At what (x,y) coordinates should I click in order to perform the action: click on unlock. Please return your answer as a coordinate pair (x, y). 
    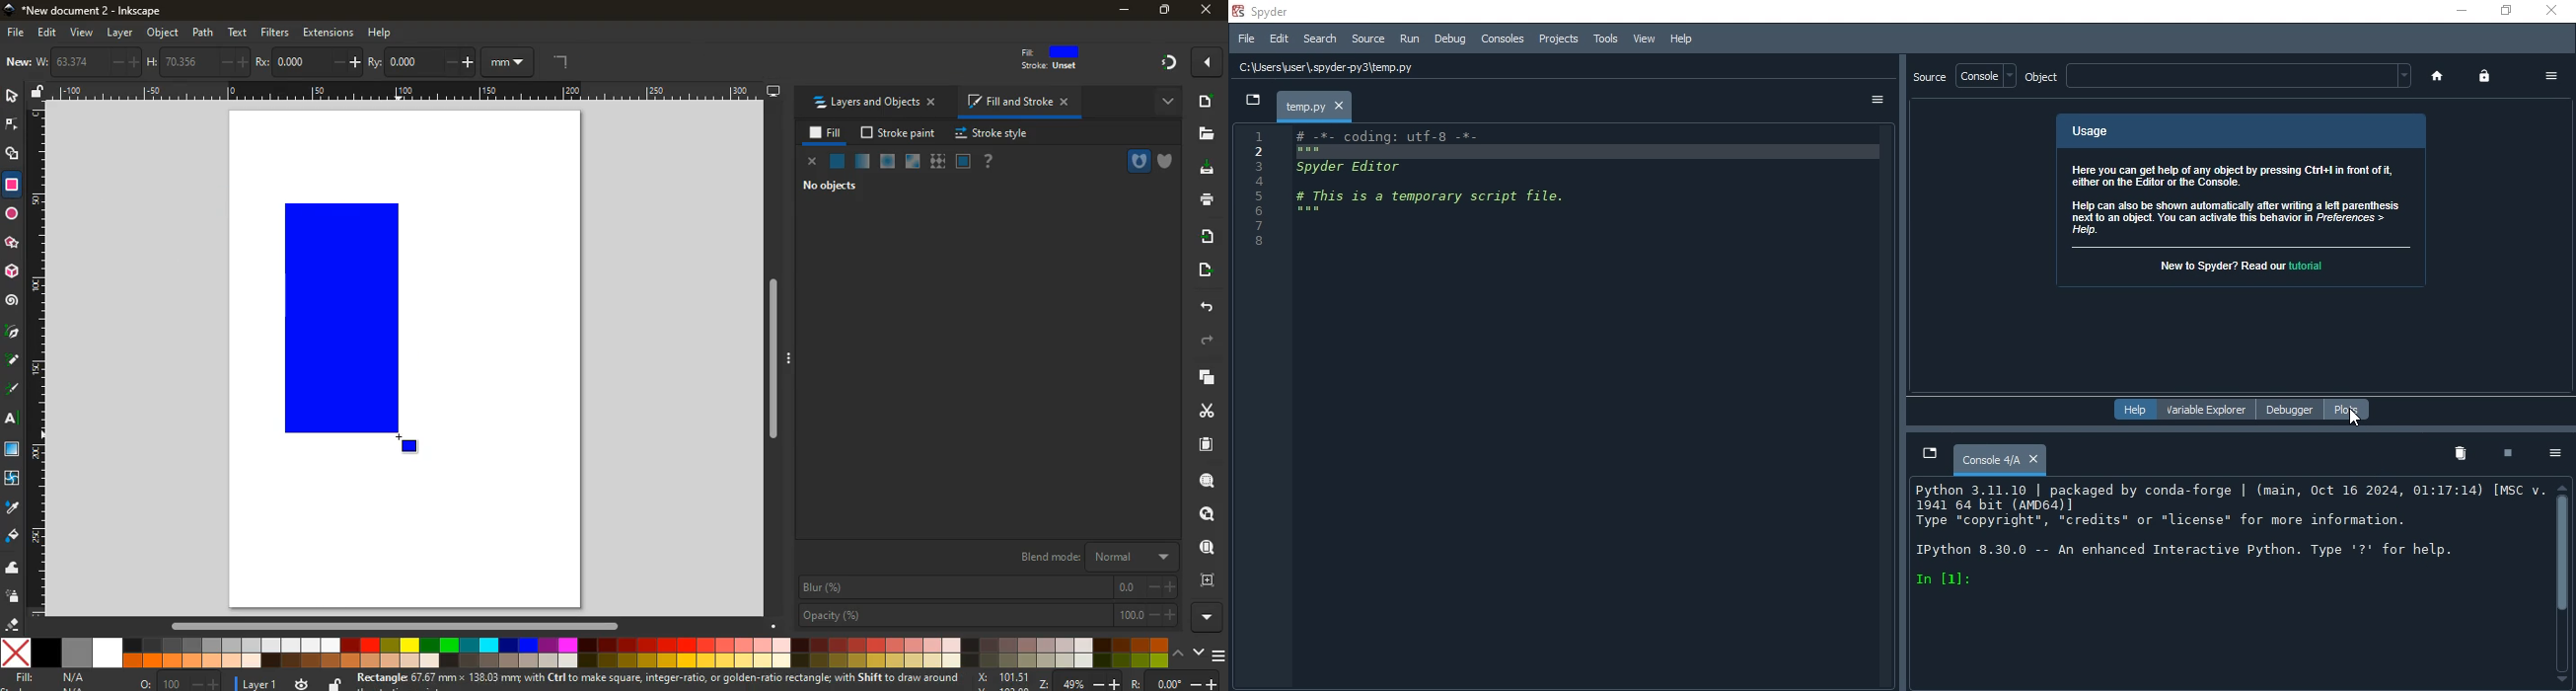
    Looking at the image, I should click on (336, 684).